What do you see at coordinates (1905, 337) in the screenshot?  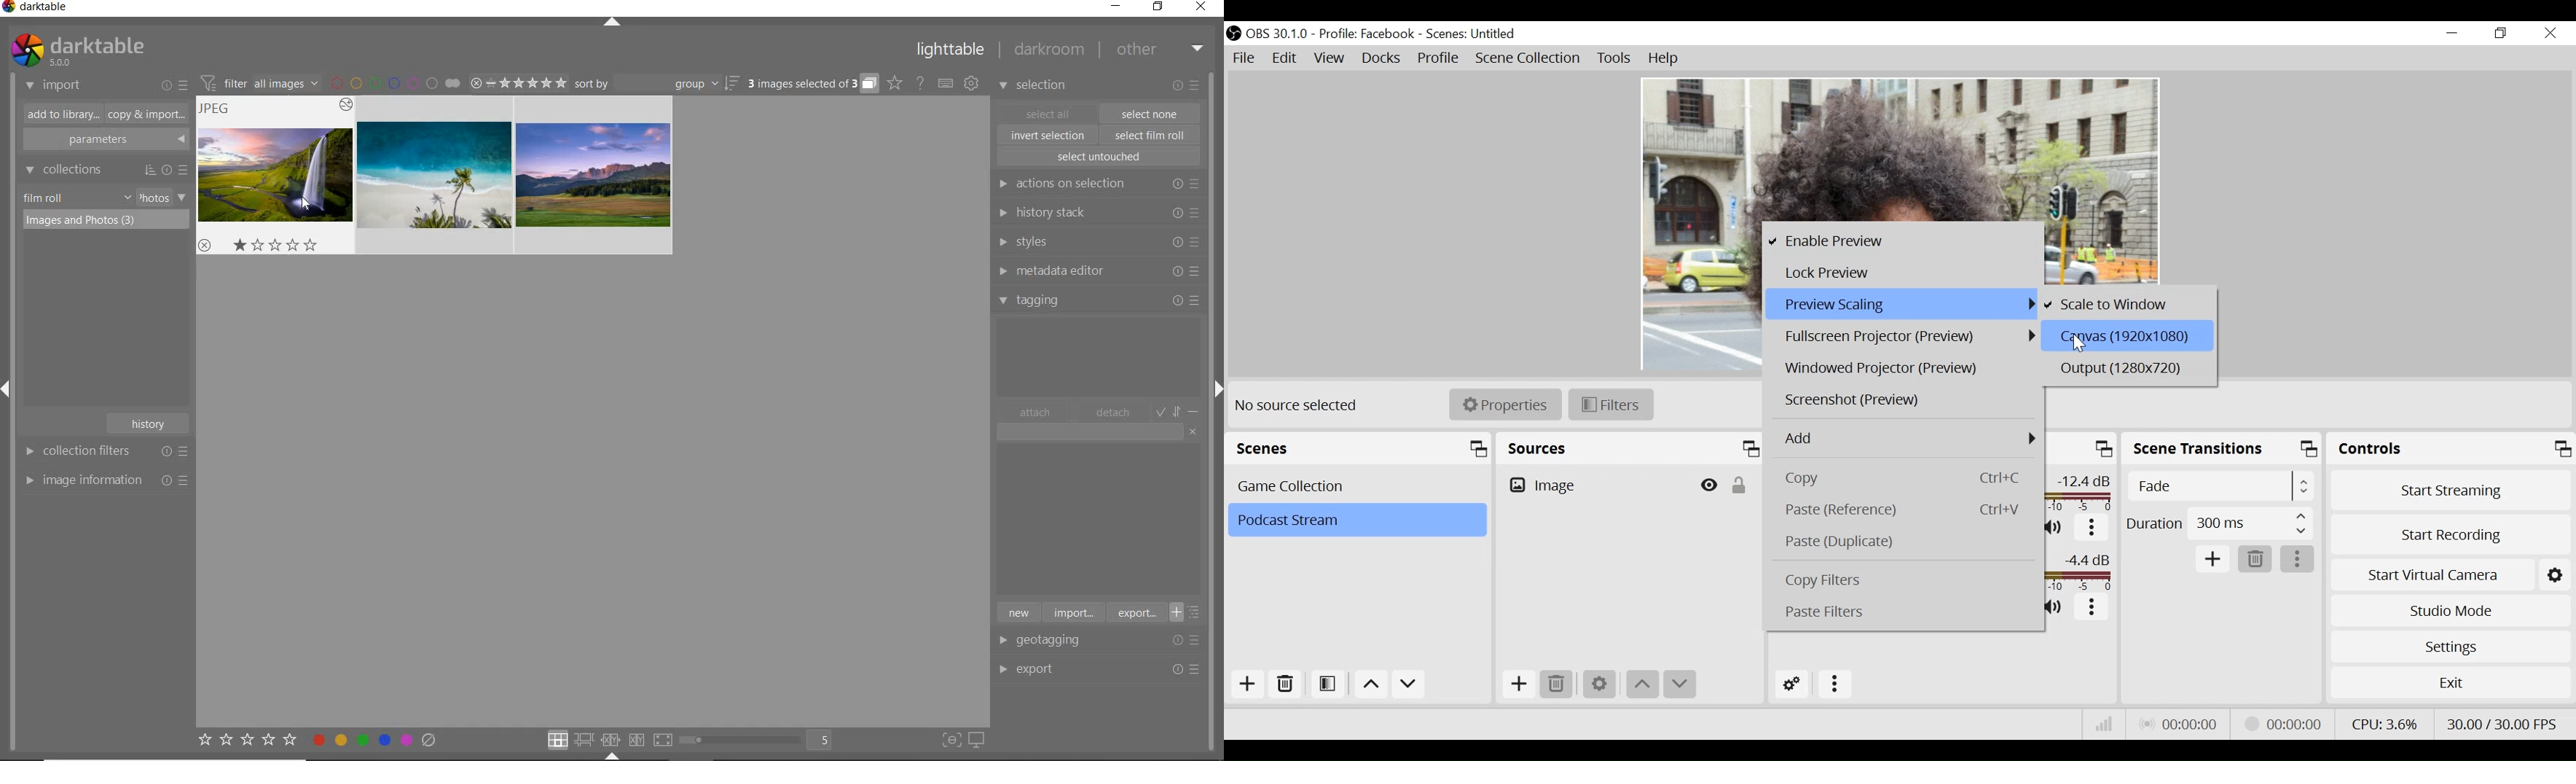 I see `Fullscreen Projector (Preview)` at bounding box center [1905, 337].